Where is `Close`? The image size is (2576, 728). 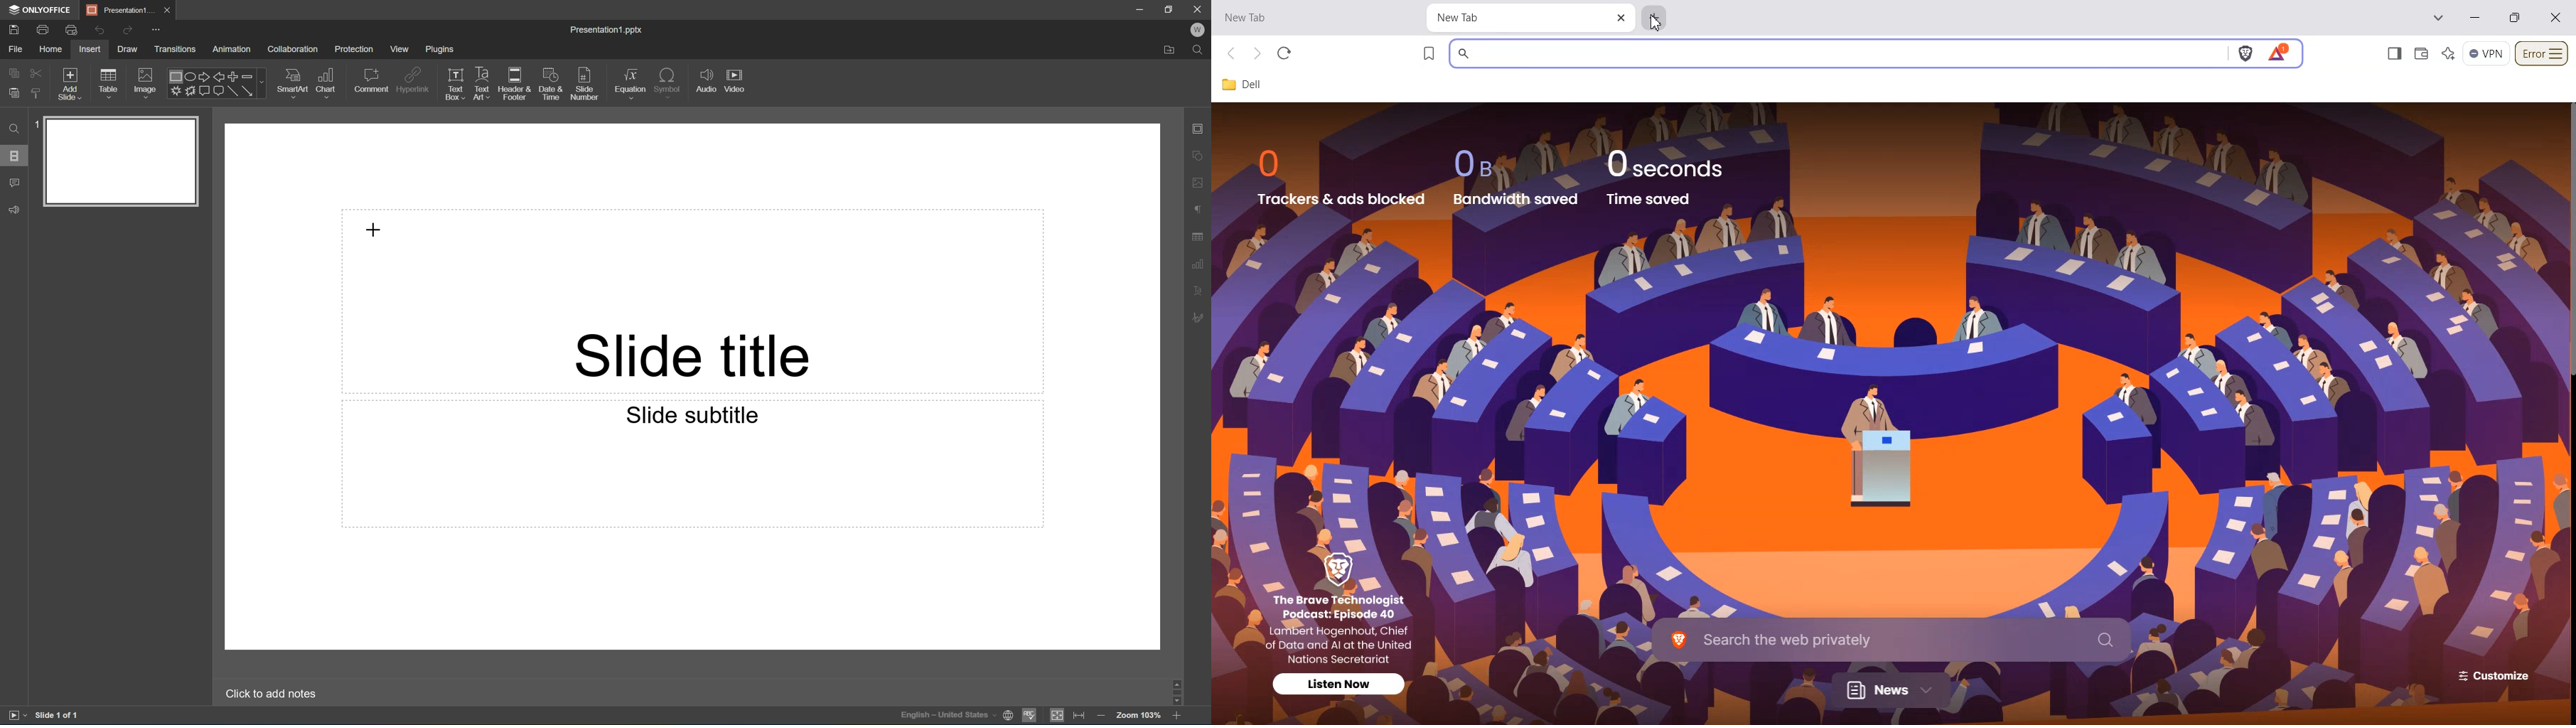
Close is located at coordinates (166, 10).